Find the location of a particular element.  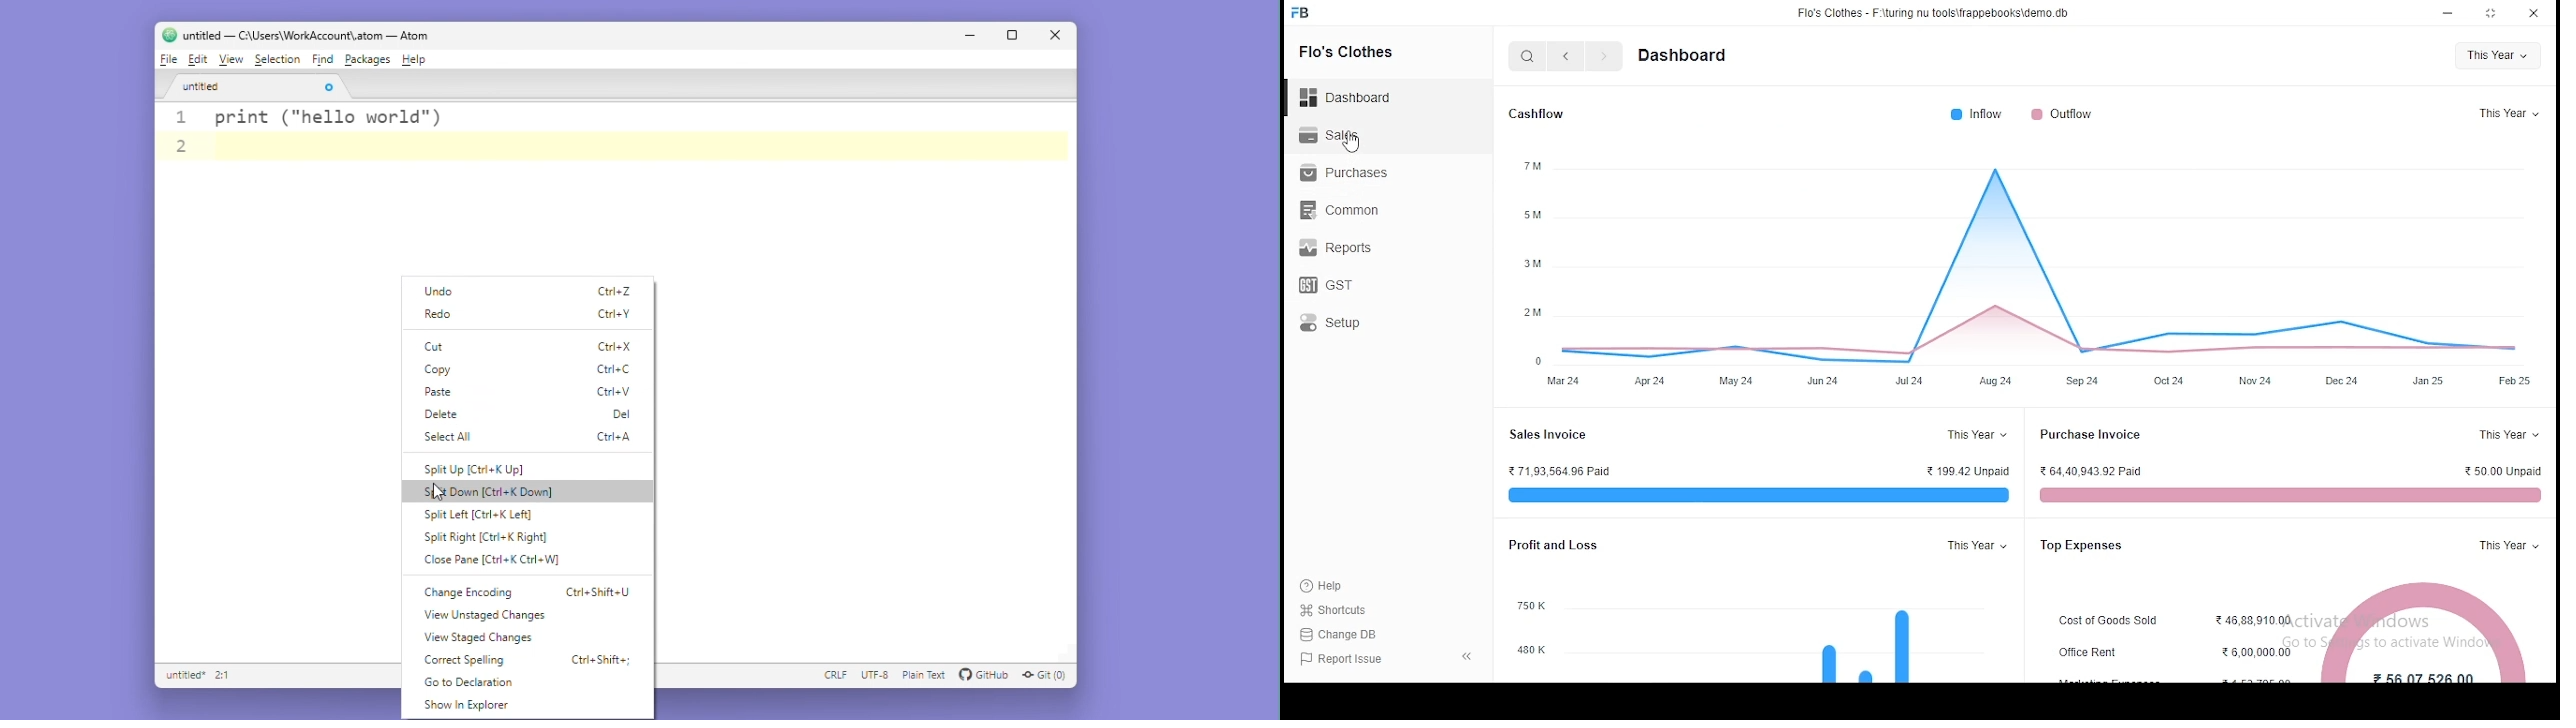

Change Db is located at coordinates (1342, 635).